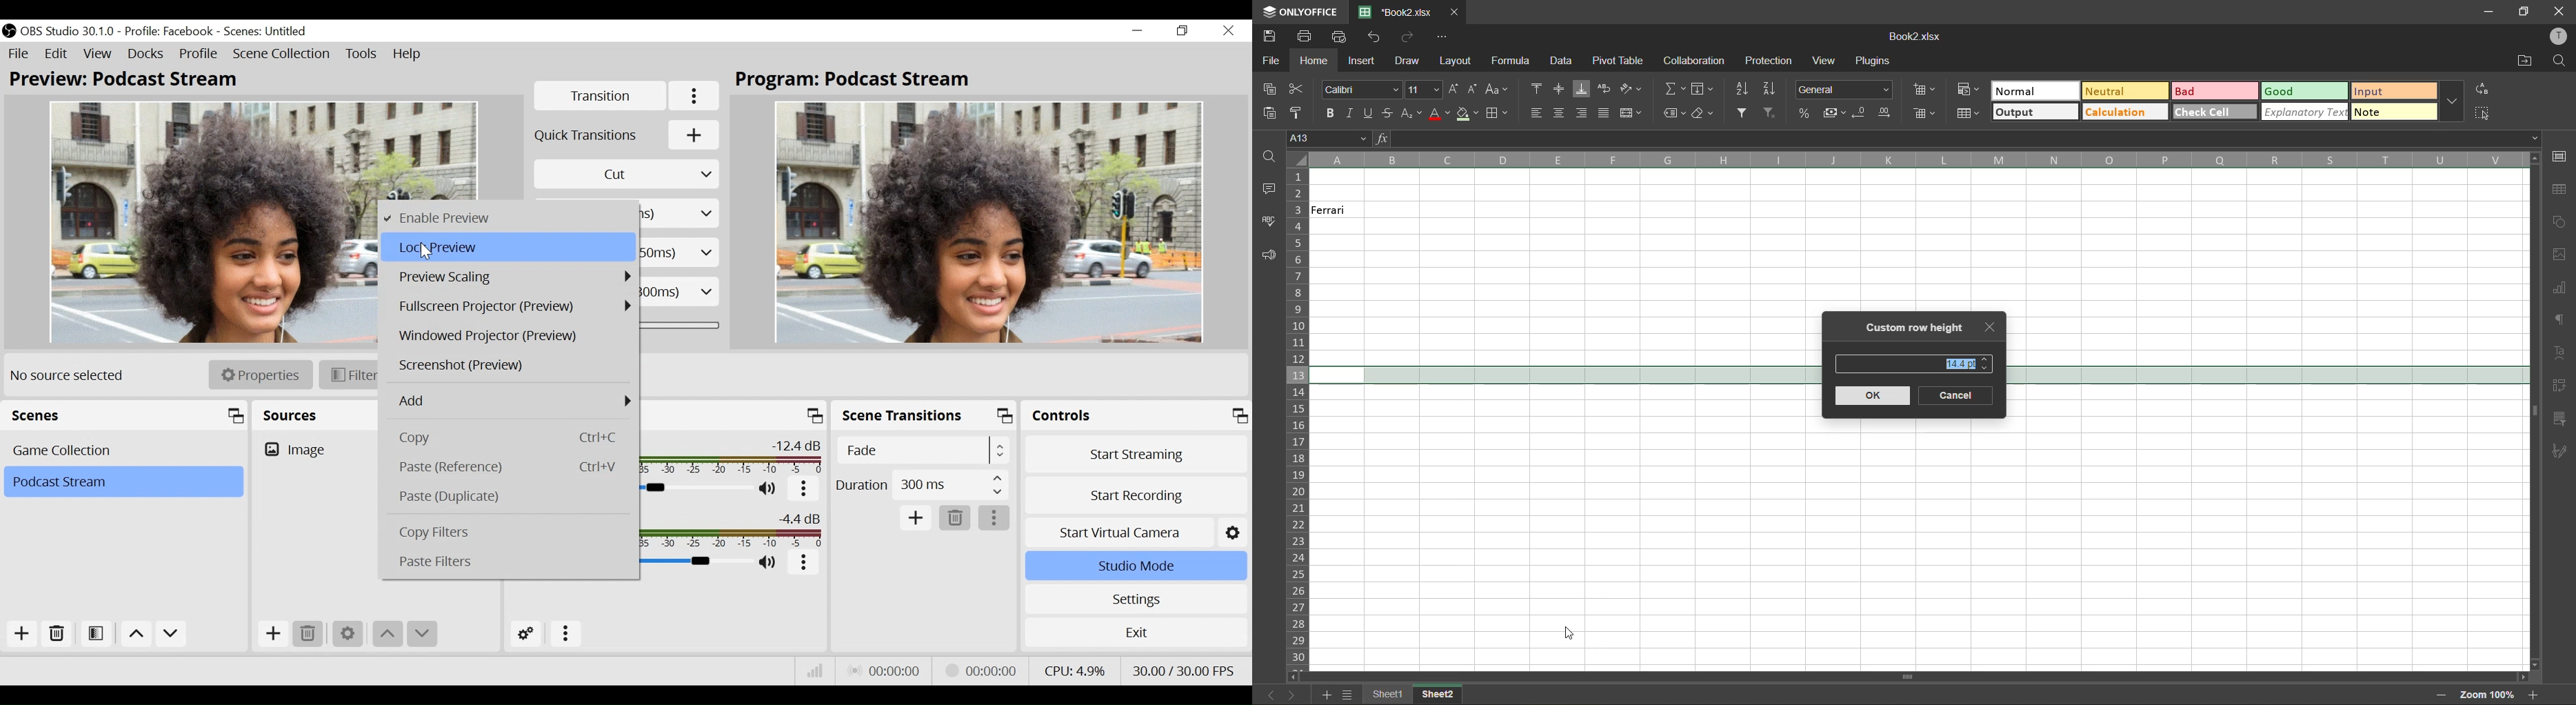  Describe the element at coordinates (2560, 155) in the screenshot. I see `cell settings` at that location.